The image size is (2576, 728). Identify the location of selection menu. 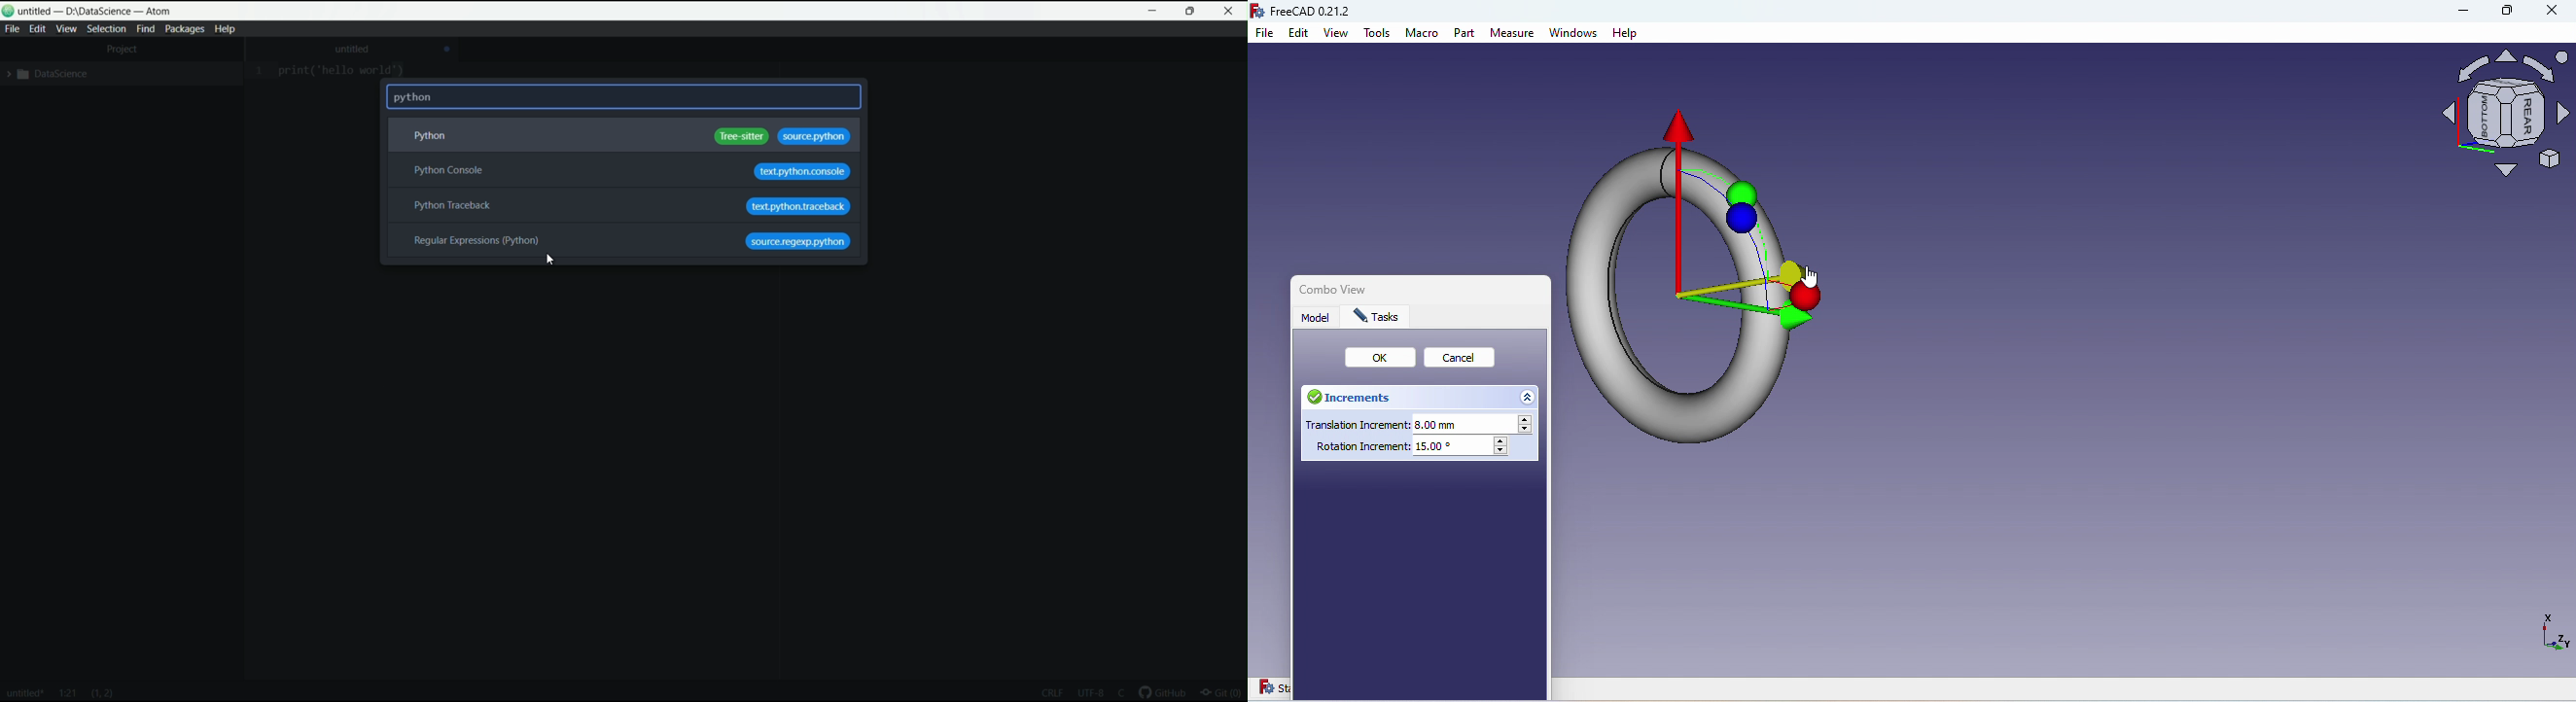
(106, 29).